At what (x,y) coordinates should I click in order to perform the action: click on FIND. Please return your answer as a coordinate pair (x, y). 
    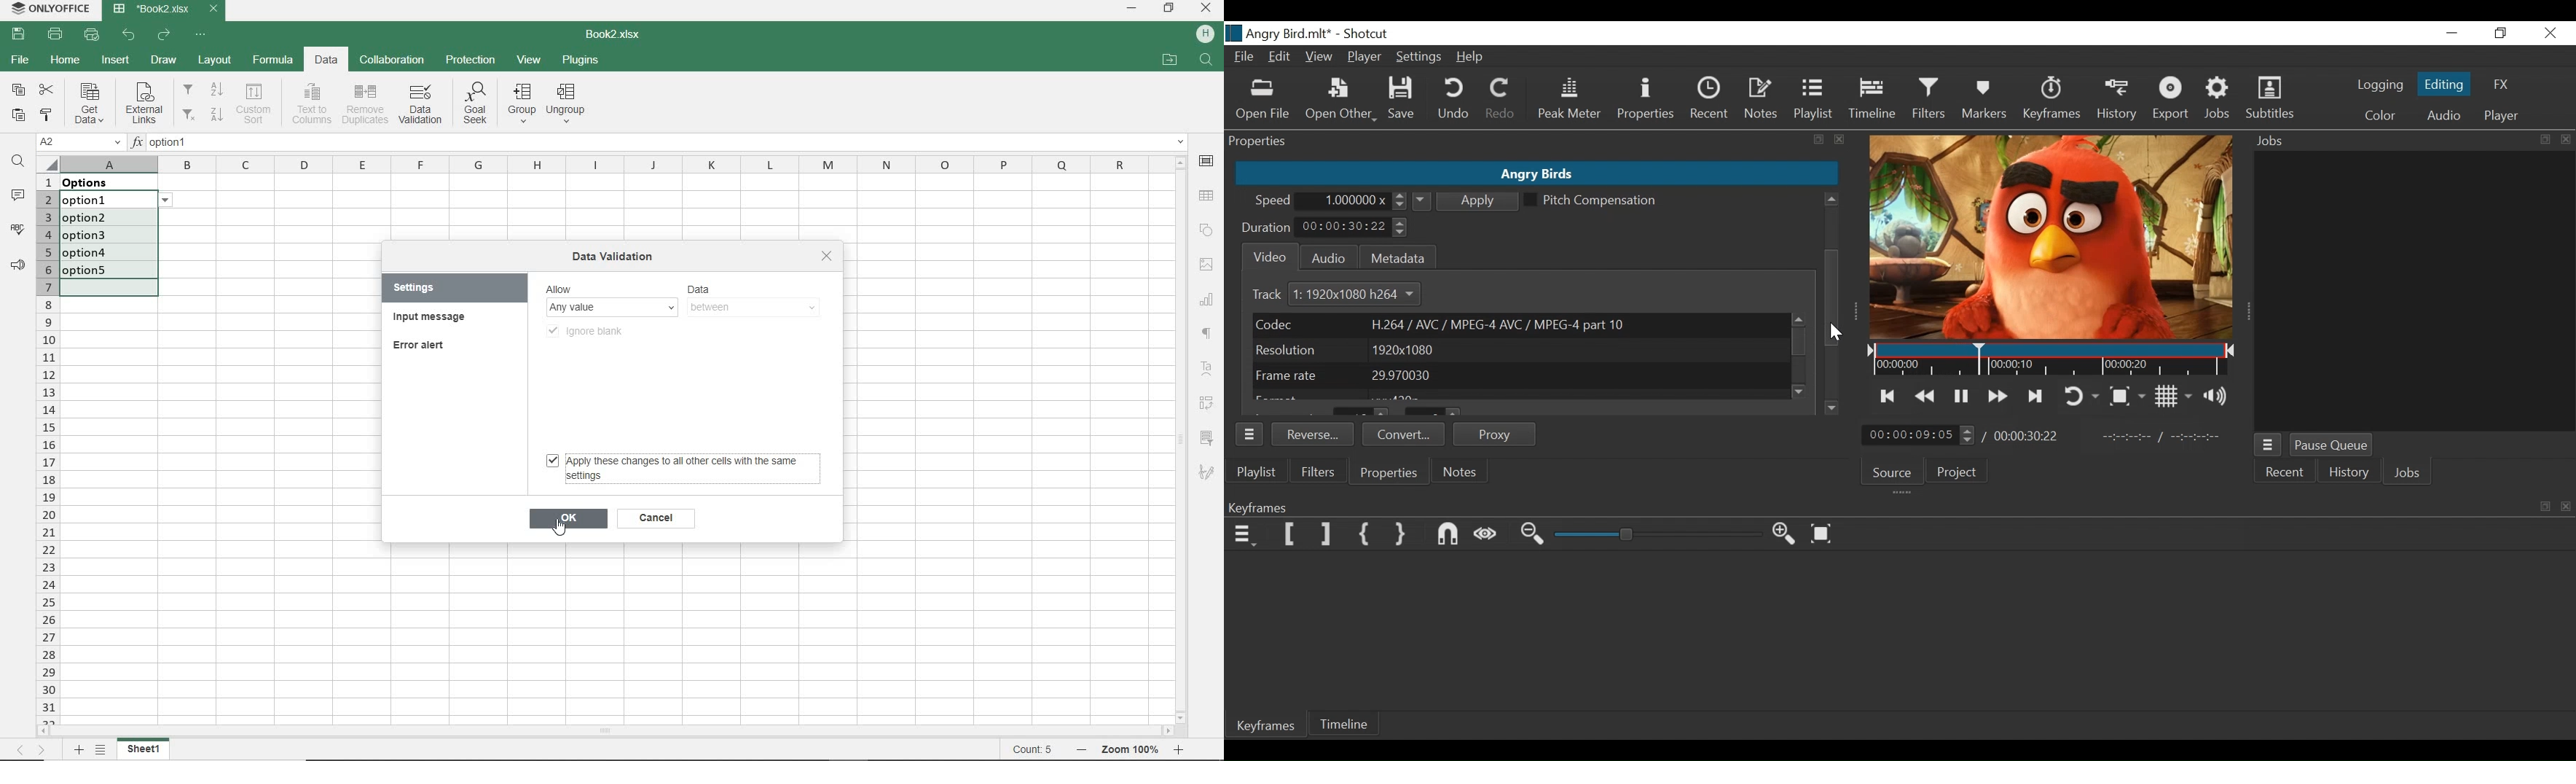
    Looking at the image, I should click on (17, 161).